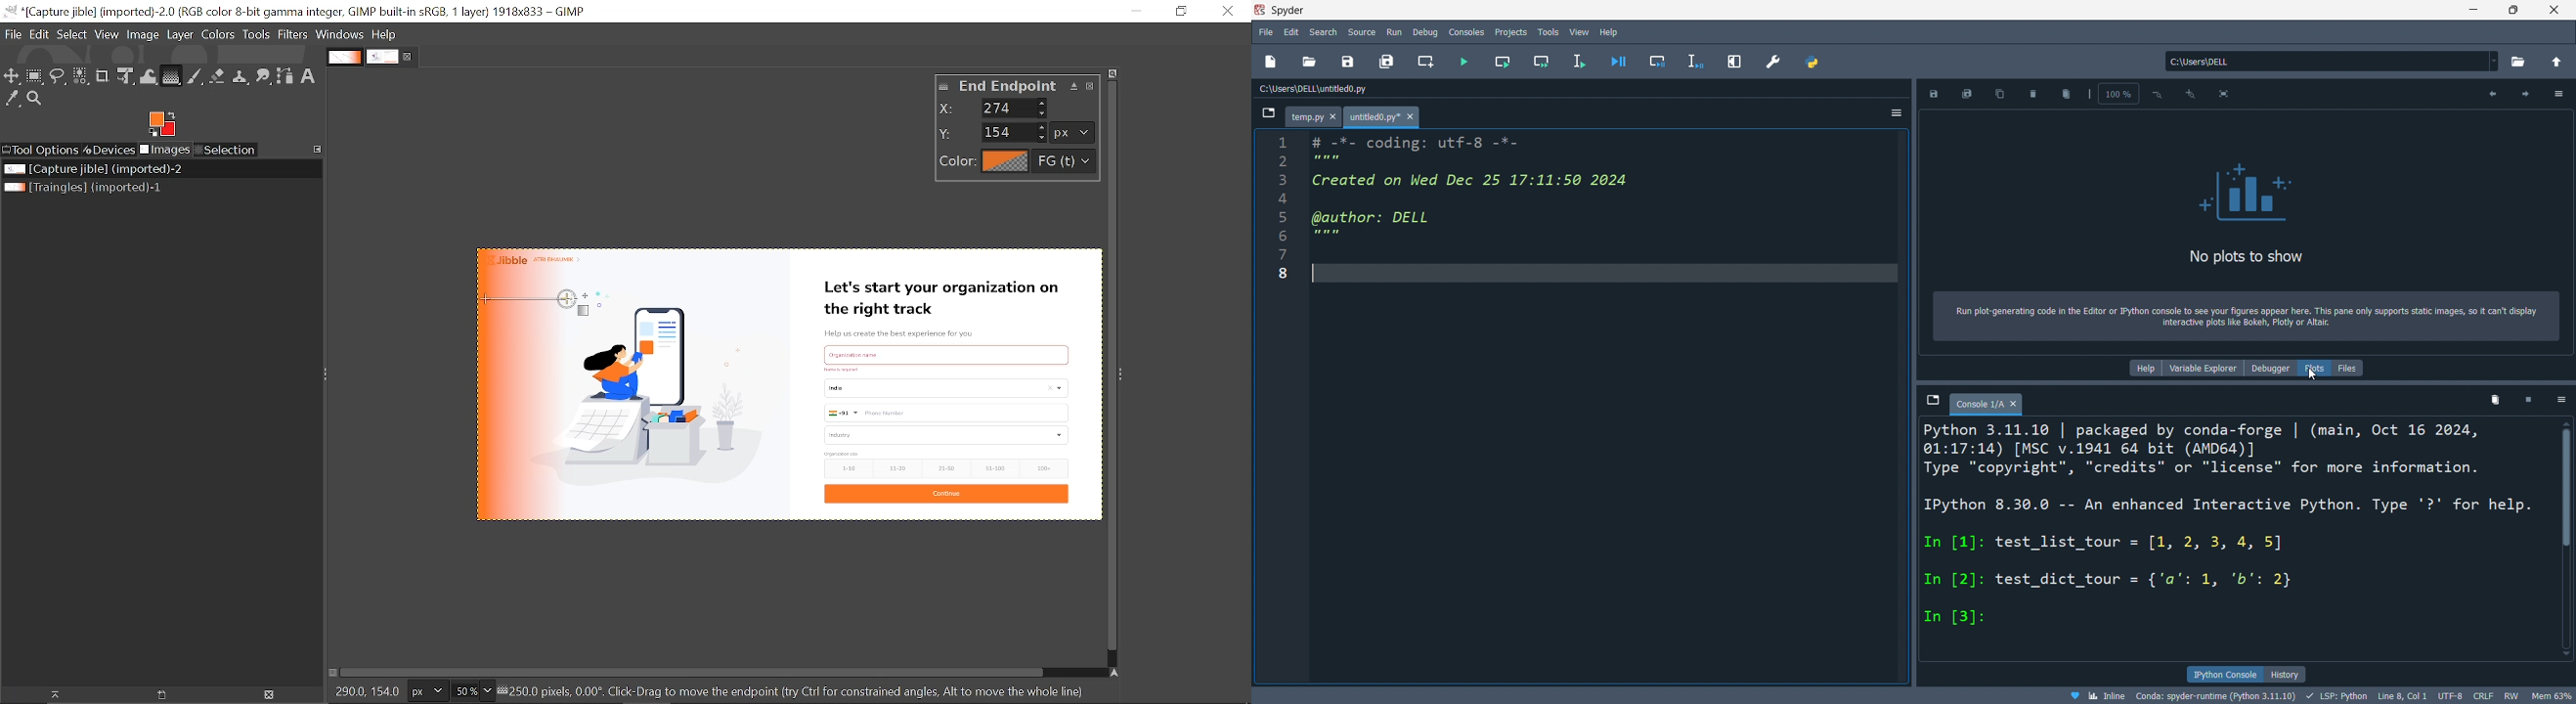 The image size is (2576, 728). What do you see at coordinates (2520, 61) in the screenshot?
I see `open folder` at bounding box center [2520, 61].